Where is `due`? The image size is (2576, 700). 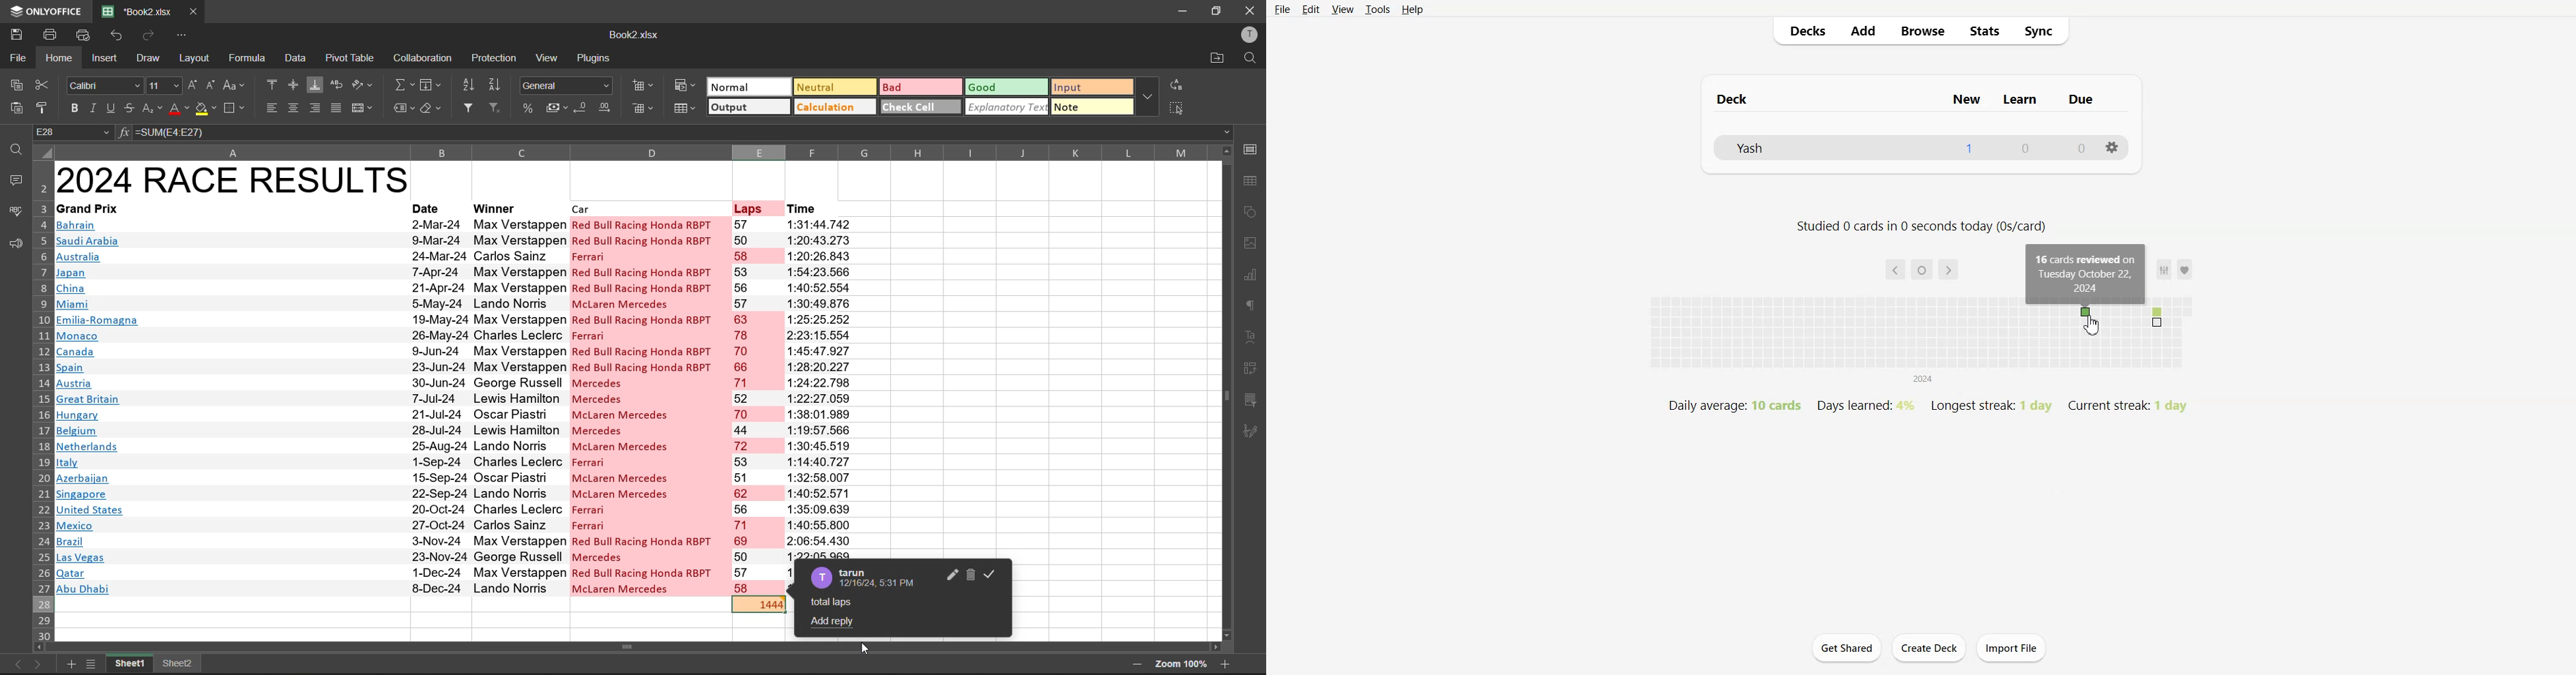 due is located at coordinates (2081, 100).